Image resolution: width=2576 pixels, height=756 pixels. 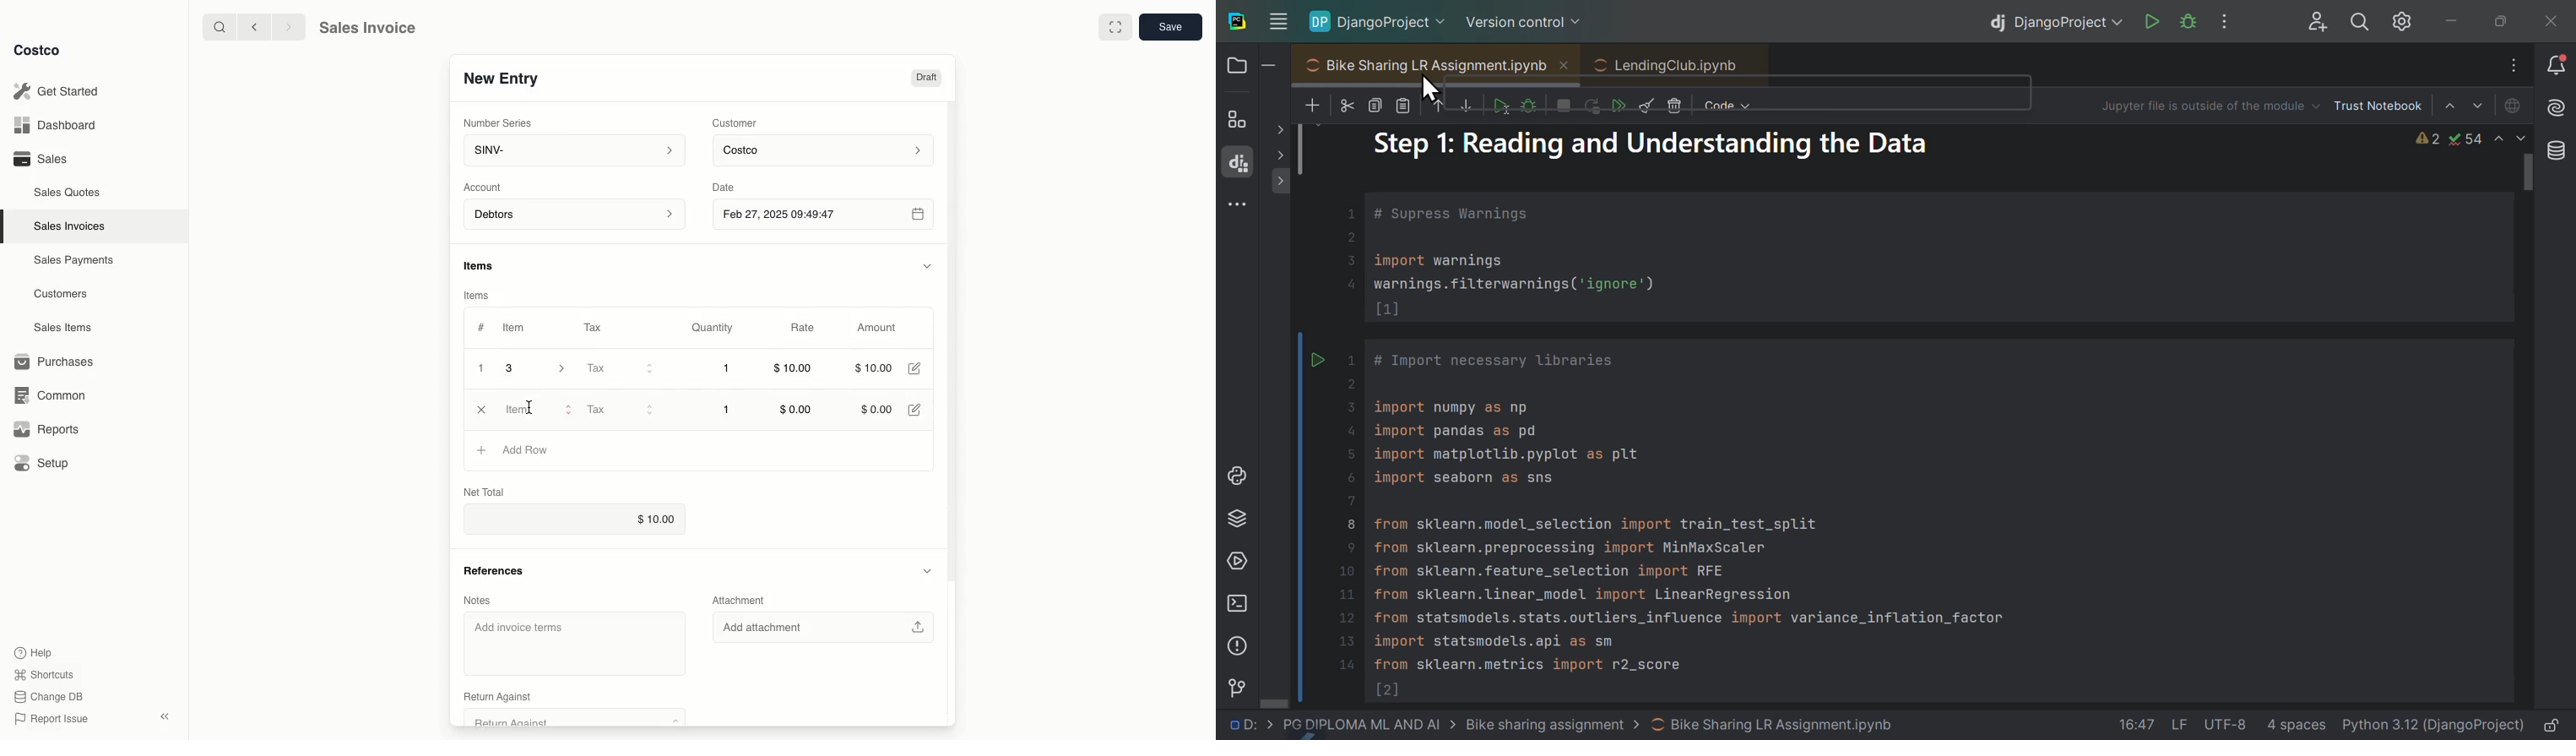 What do you see at coordinates (925, 569) in the screenshot?
I see `Hide` at bounding box center [925, 569].